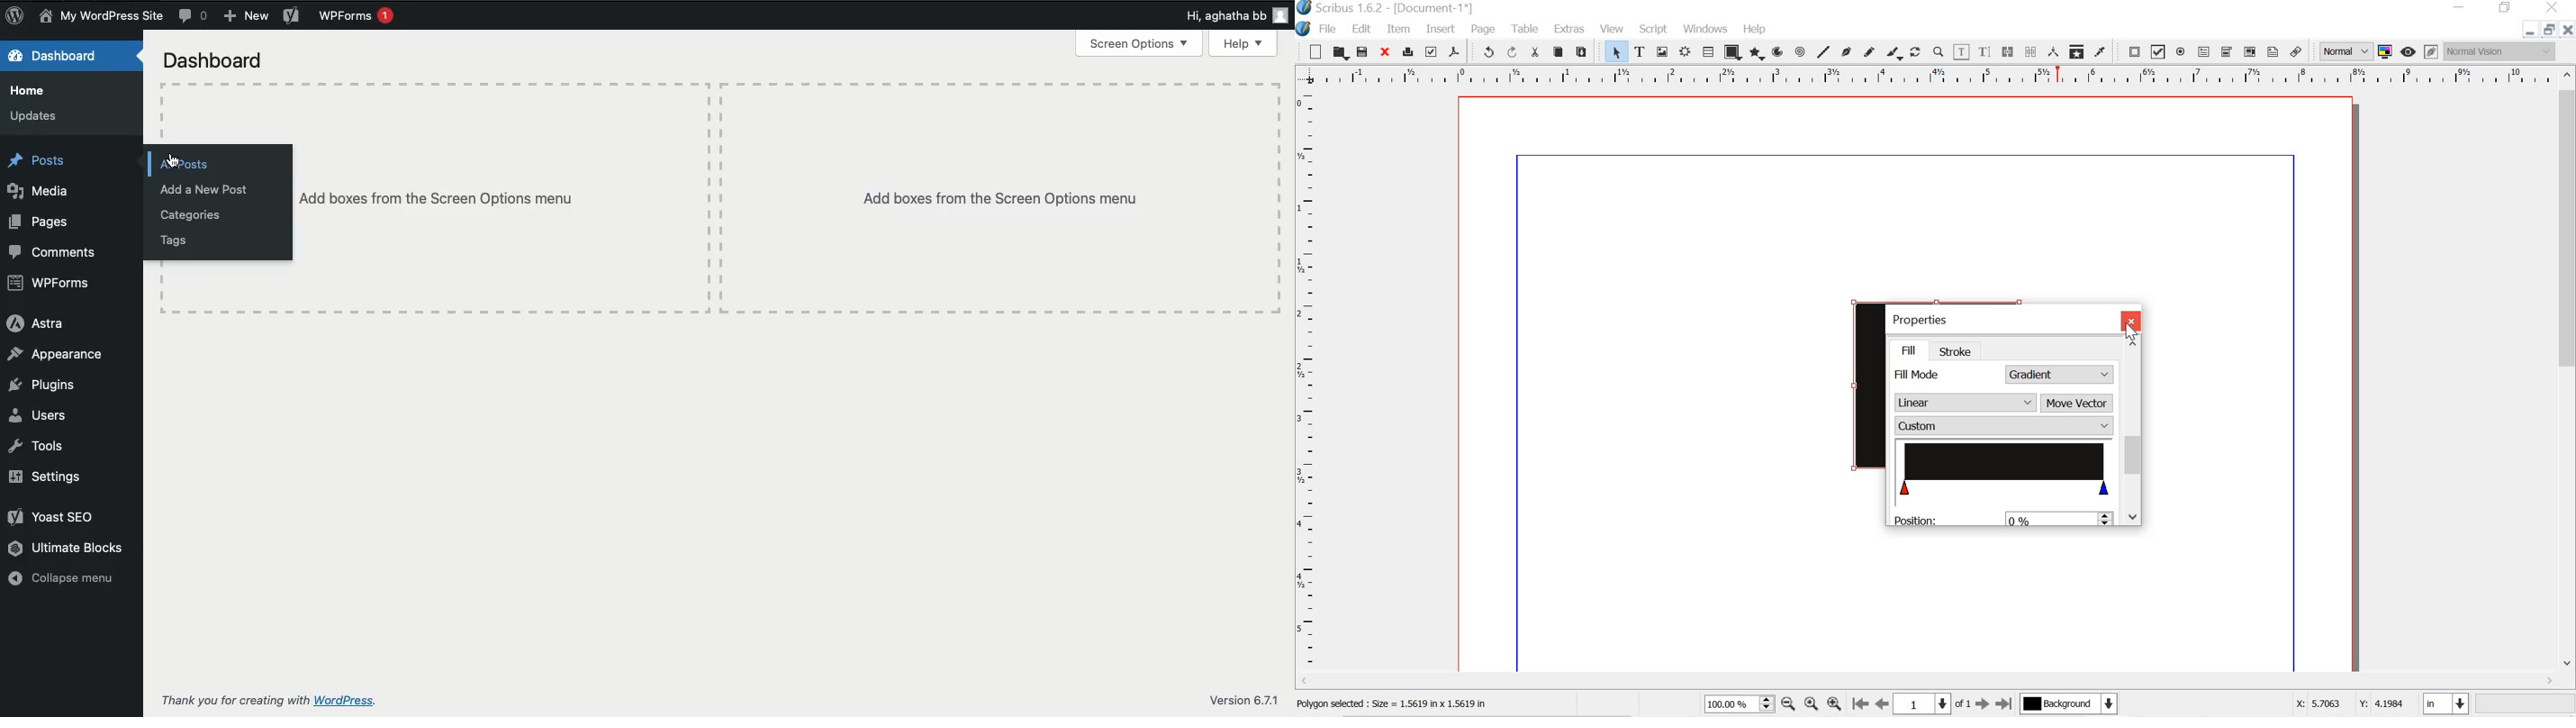 The height and width of the screenshot is (728, 2576). What do you see at coordinates (1486, 29) in the screenshot?
I see `page` at bounding box center [1486, 29].